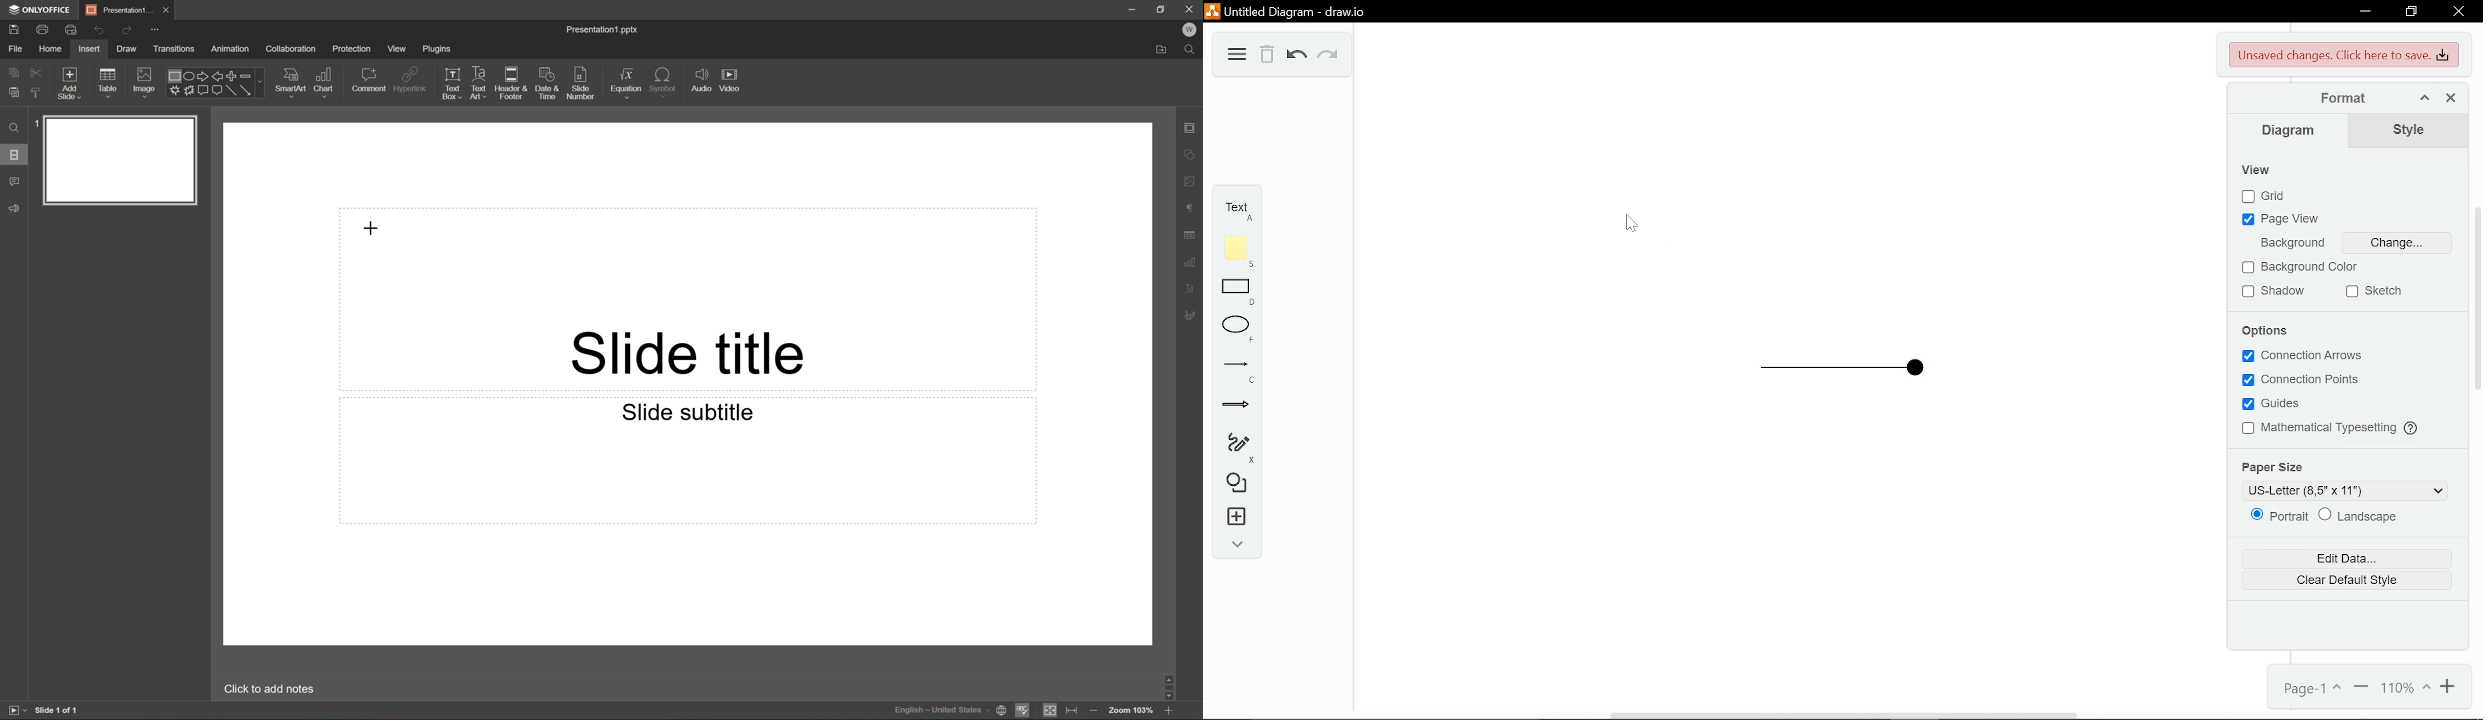 The image size is (2492, 728). What do you see at coordinates (108, 82) in the screenshot?
I see `Table` at bounding box center [108, 82].